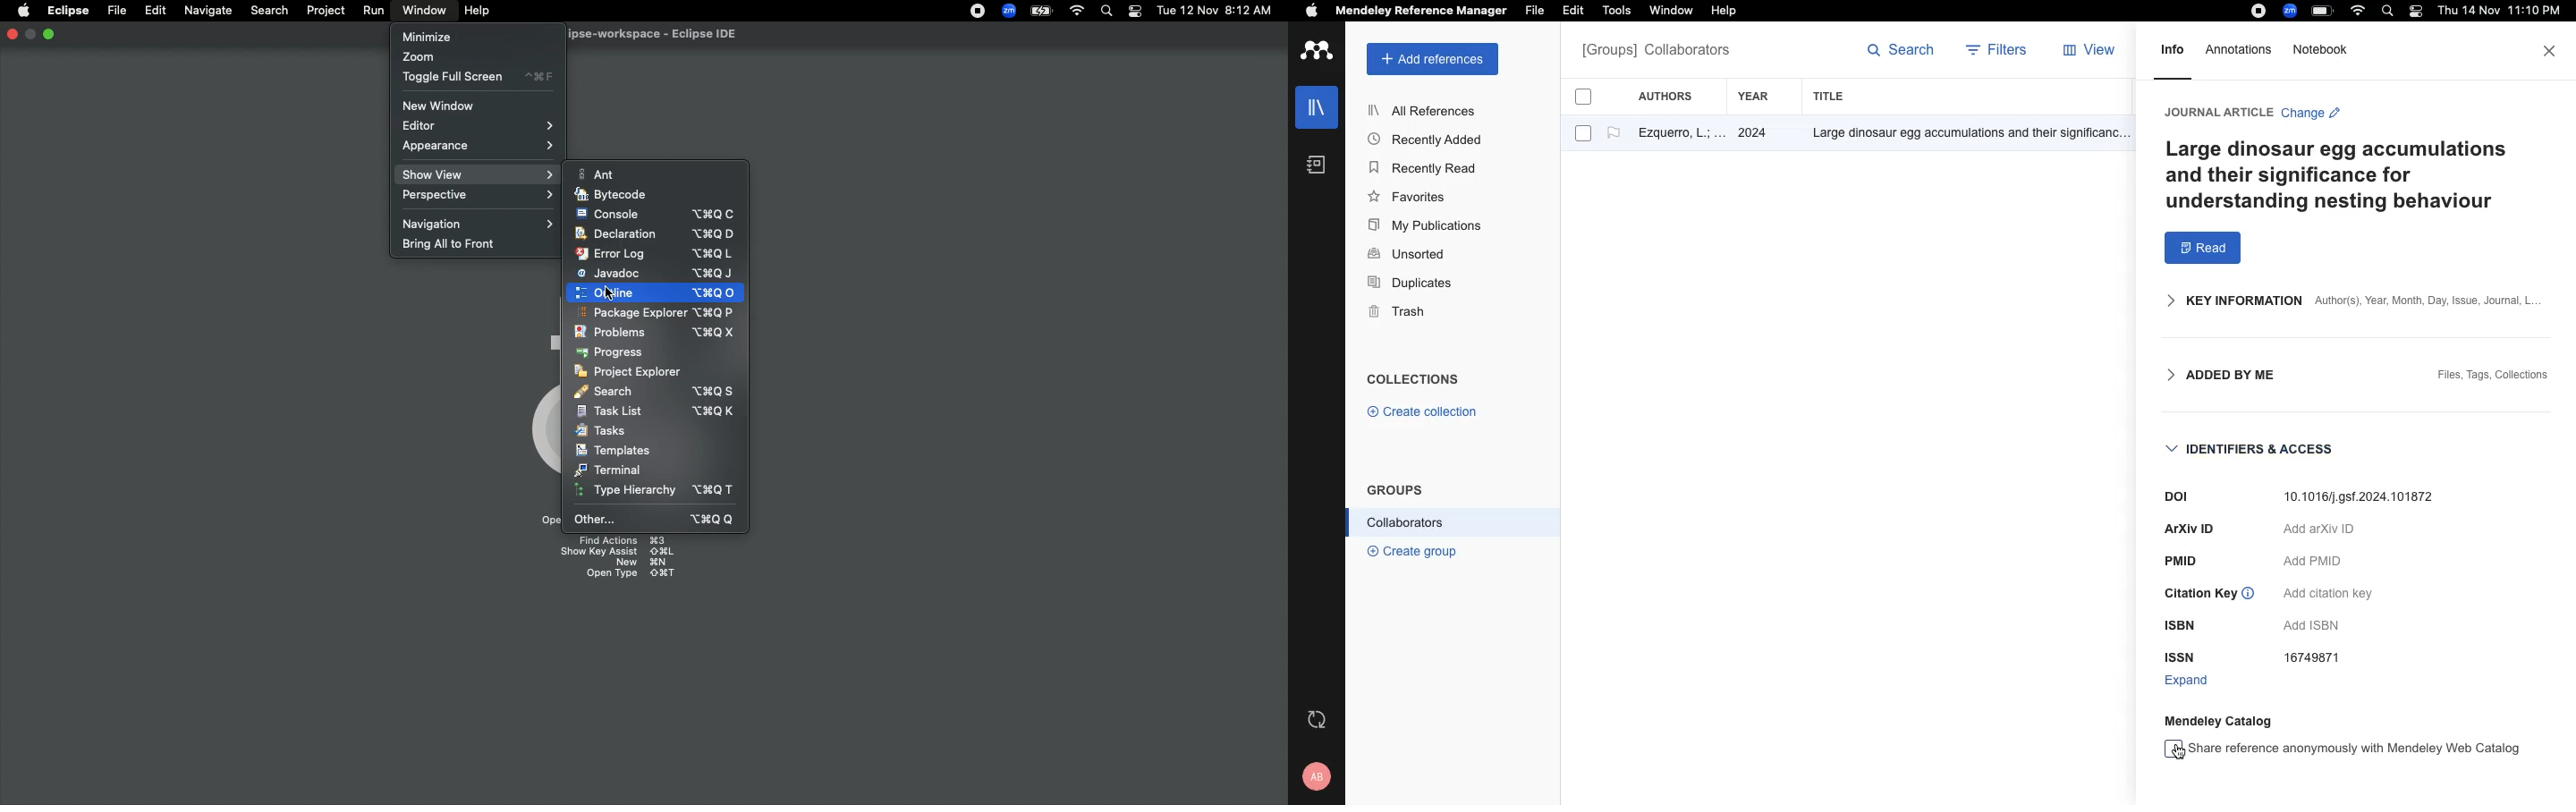  I want to click on Progress, so click(613, 353).